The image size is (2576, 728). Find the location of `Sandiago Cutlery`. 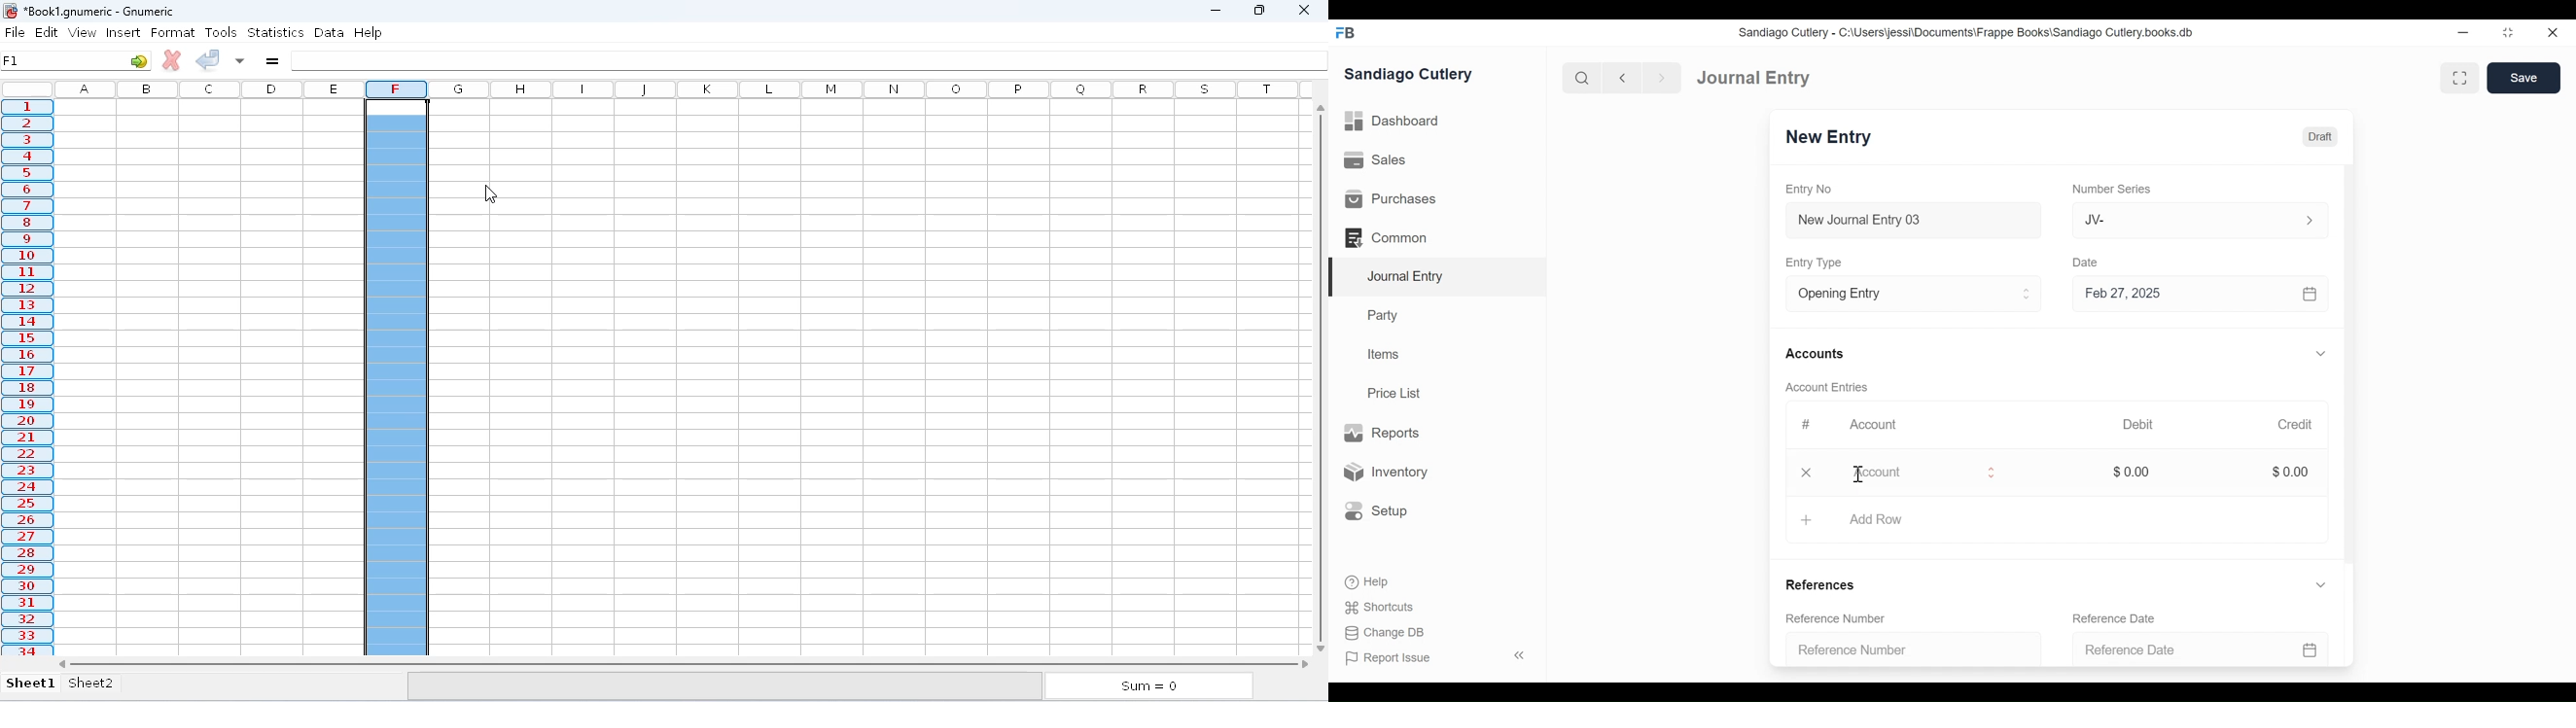

Sandiago Cutlery is located at coordinates (1410, 75).